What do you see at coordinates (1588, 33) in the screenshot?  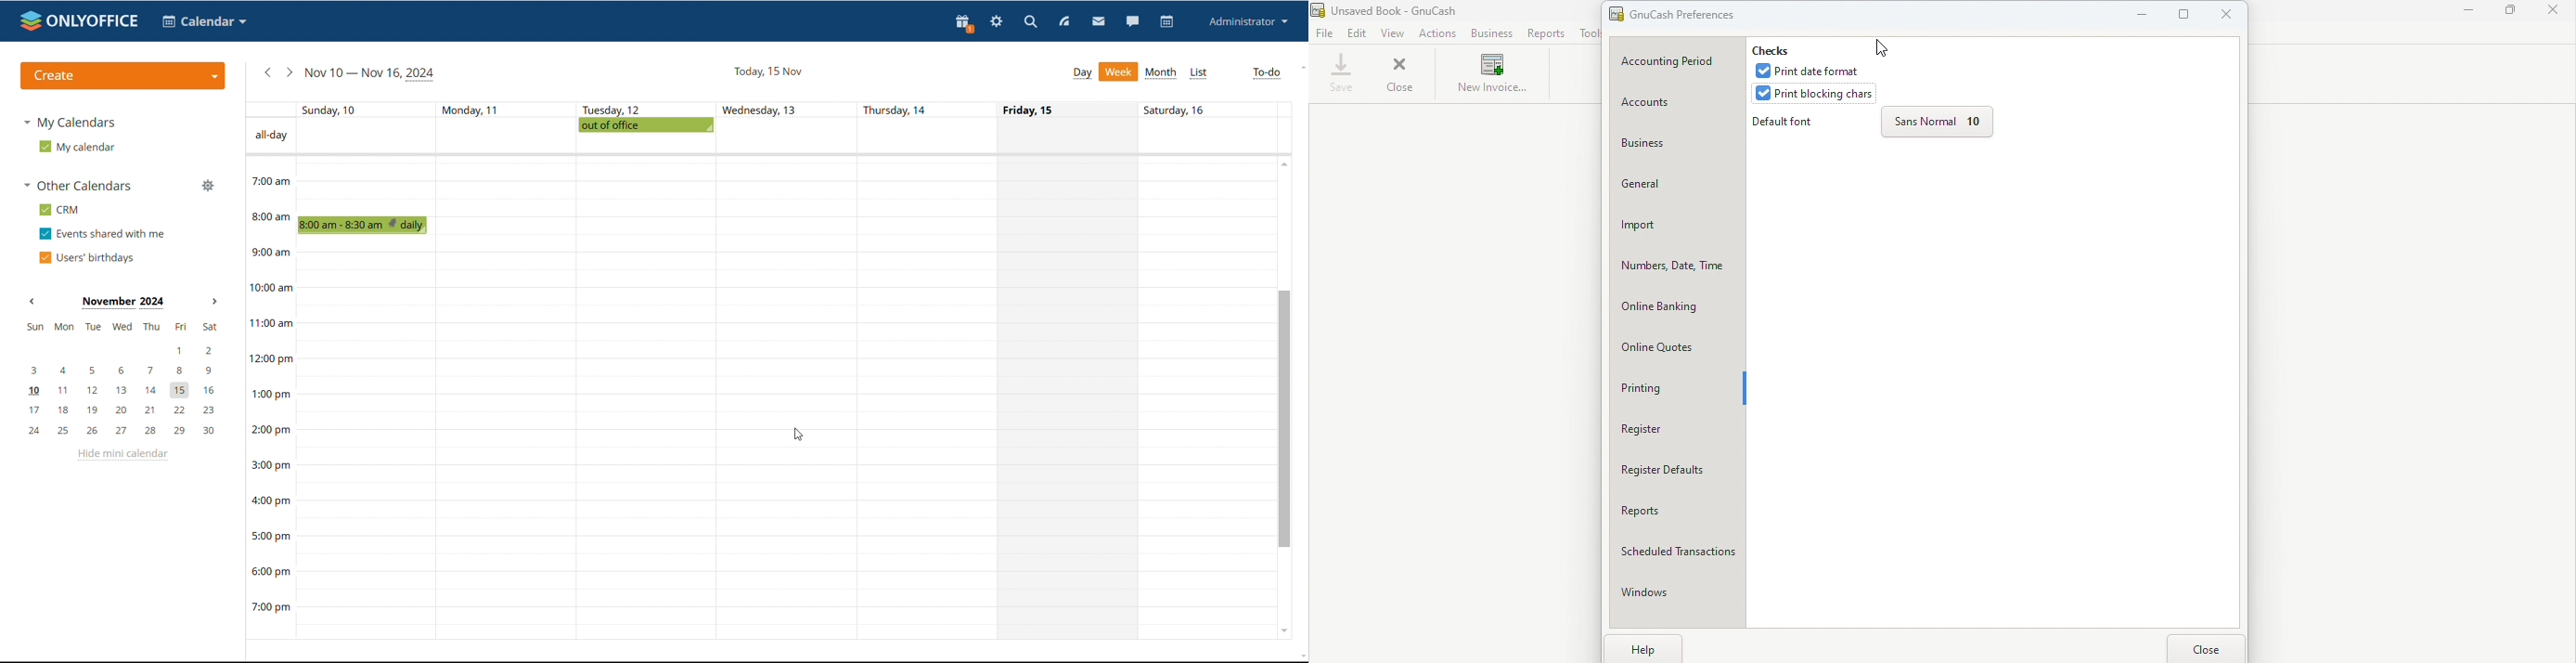 I see `Tools` at bounding box center [1588, 33].